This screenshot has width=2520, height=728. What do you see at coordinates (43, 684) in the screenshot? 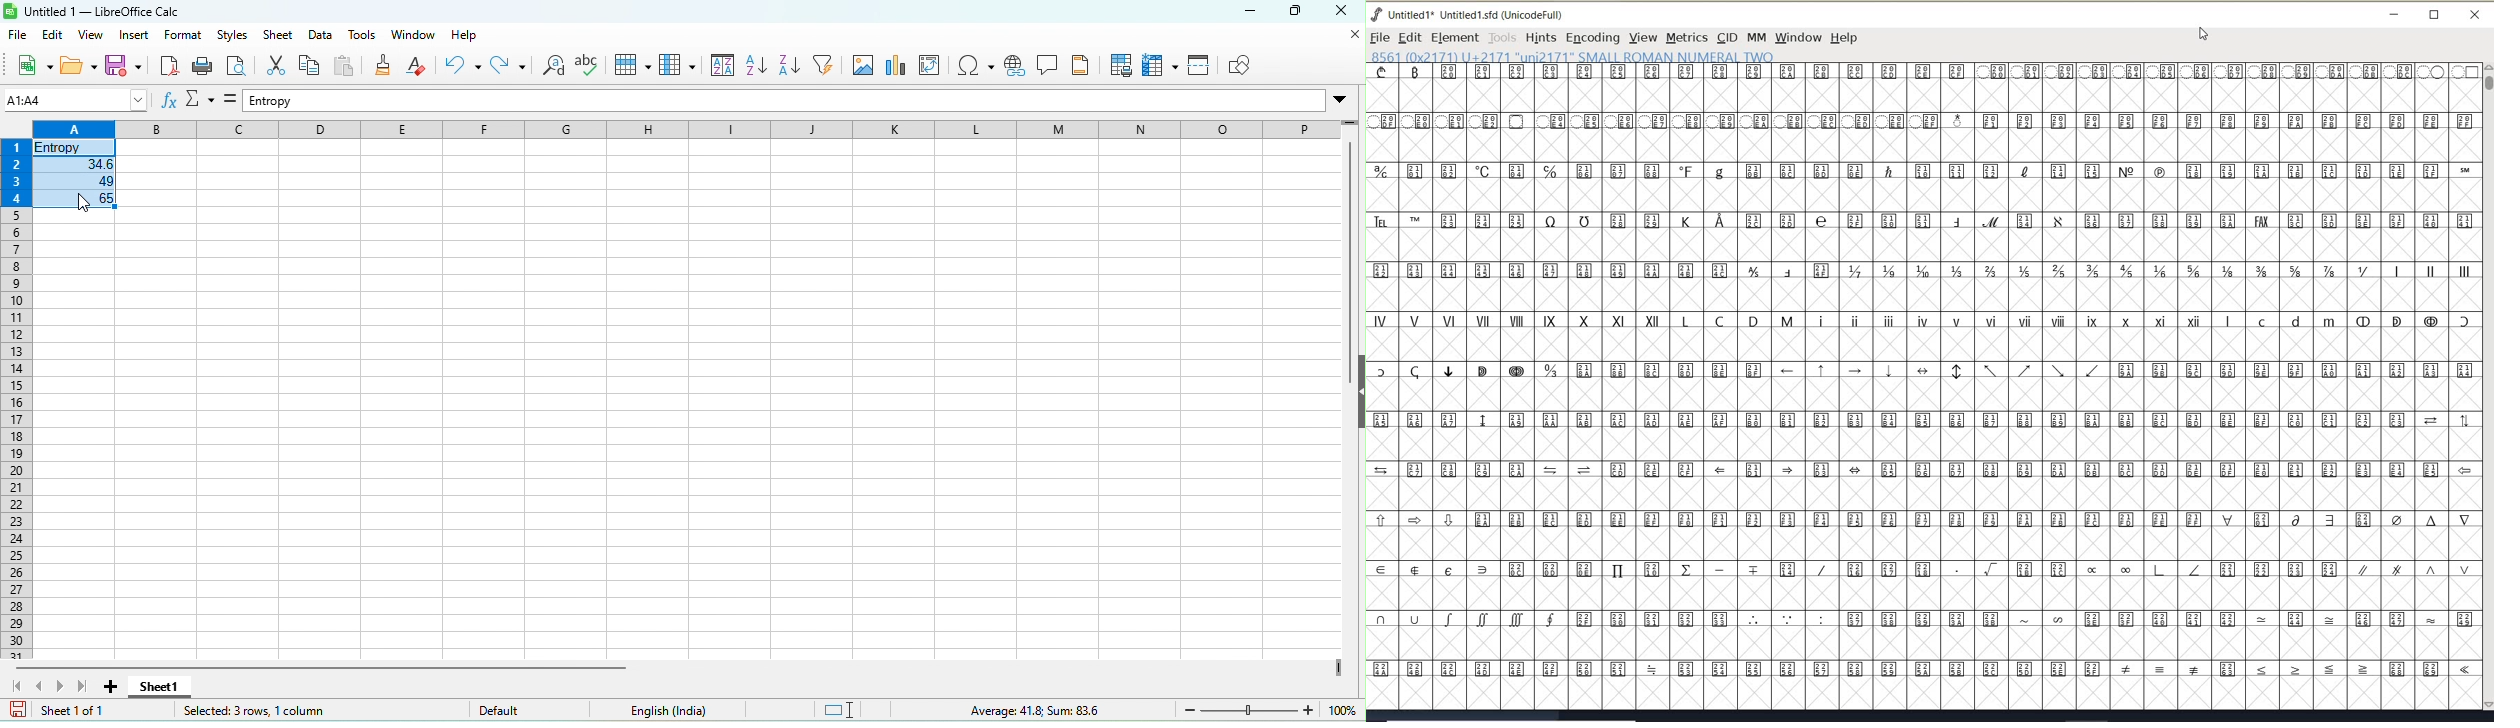
I see `scroll to previous sheet` at bounding box center [43, 684].